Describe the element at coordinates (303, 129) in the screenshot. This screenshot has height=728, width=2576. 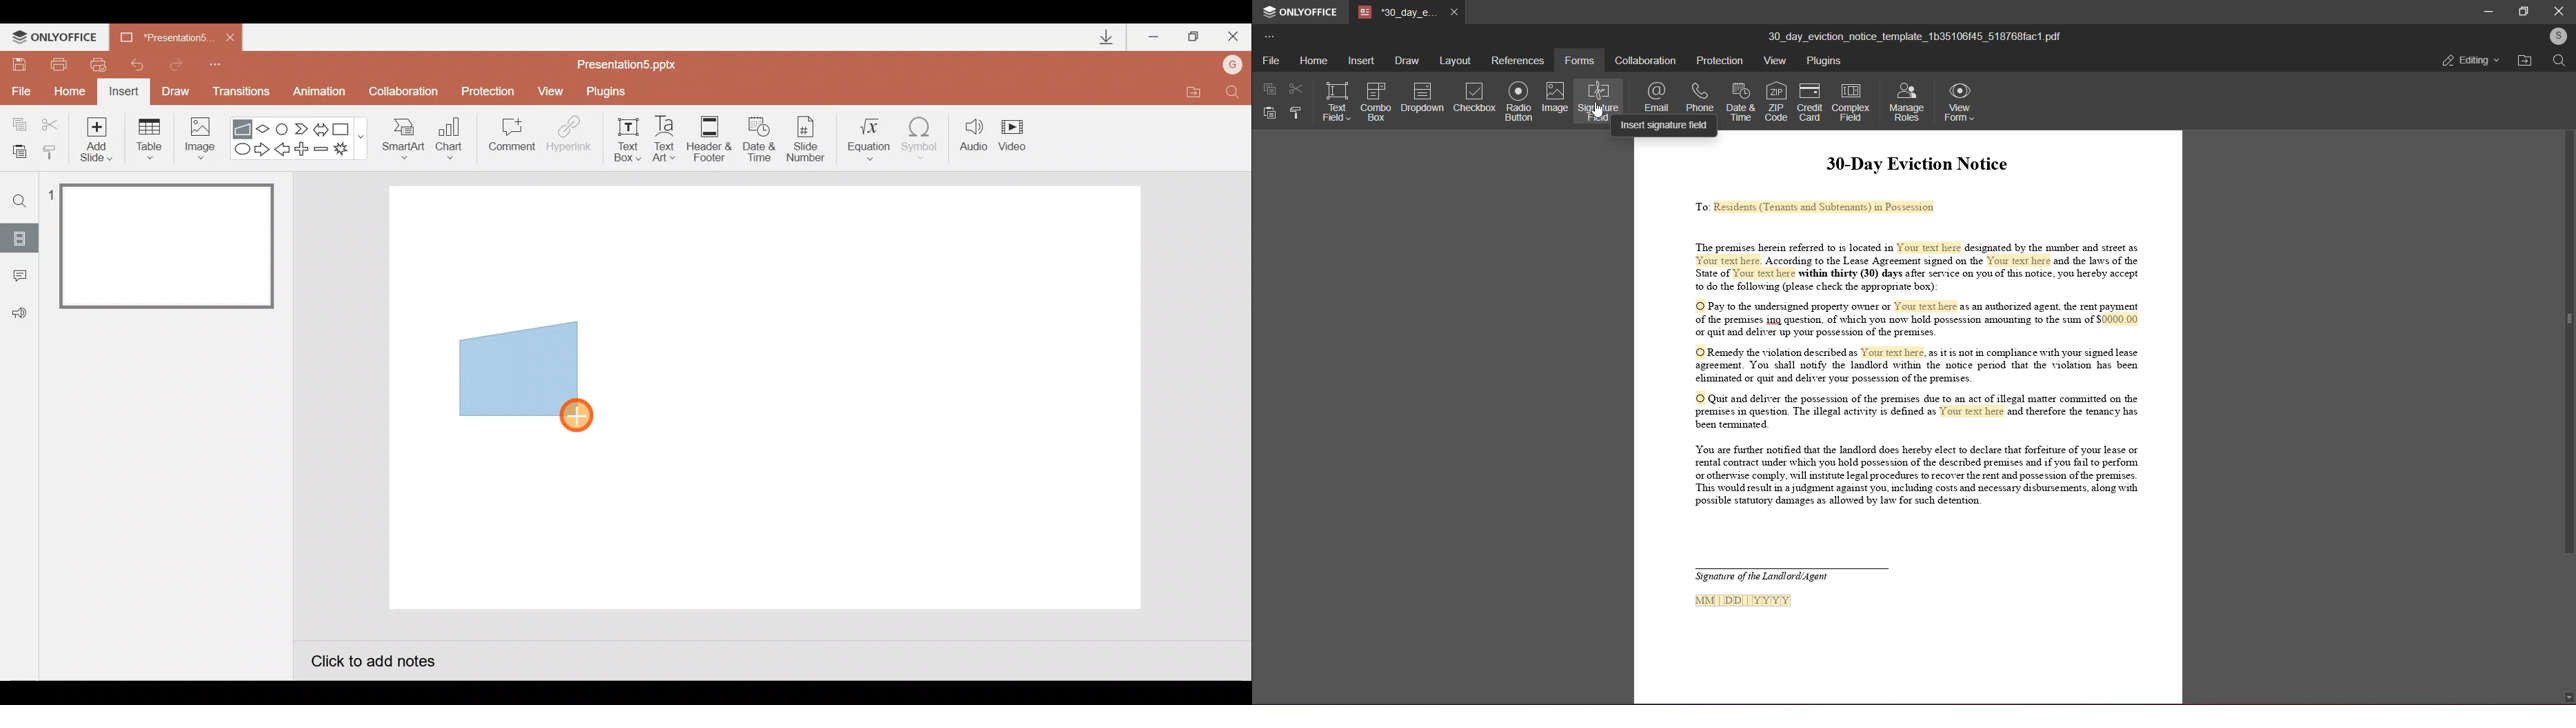
I see `Chevron` at that location.